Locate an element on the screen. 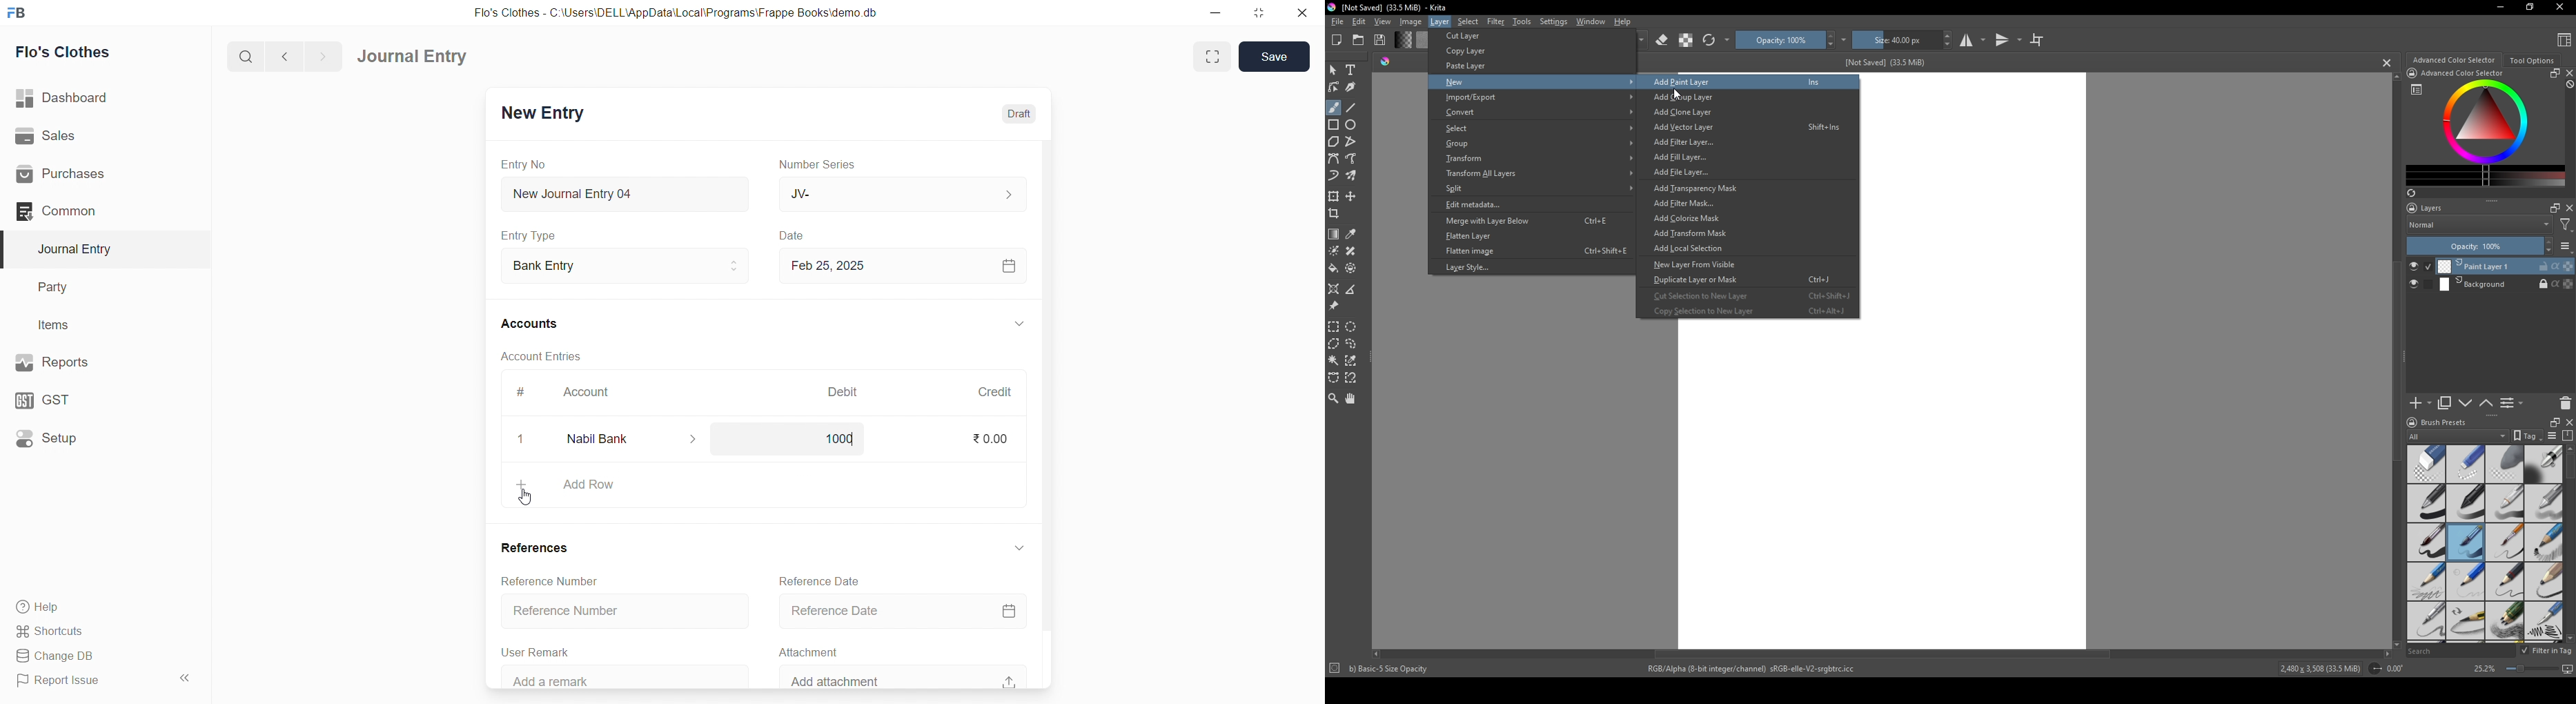 The height and width of the screenshot is (728, 2576). pencil is located at coordinates (2425, 581).